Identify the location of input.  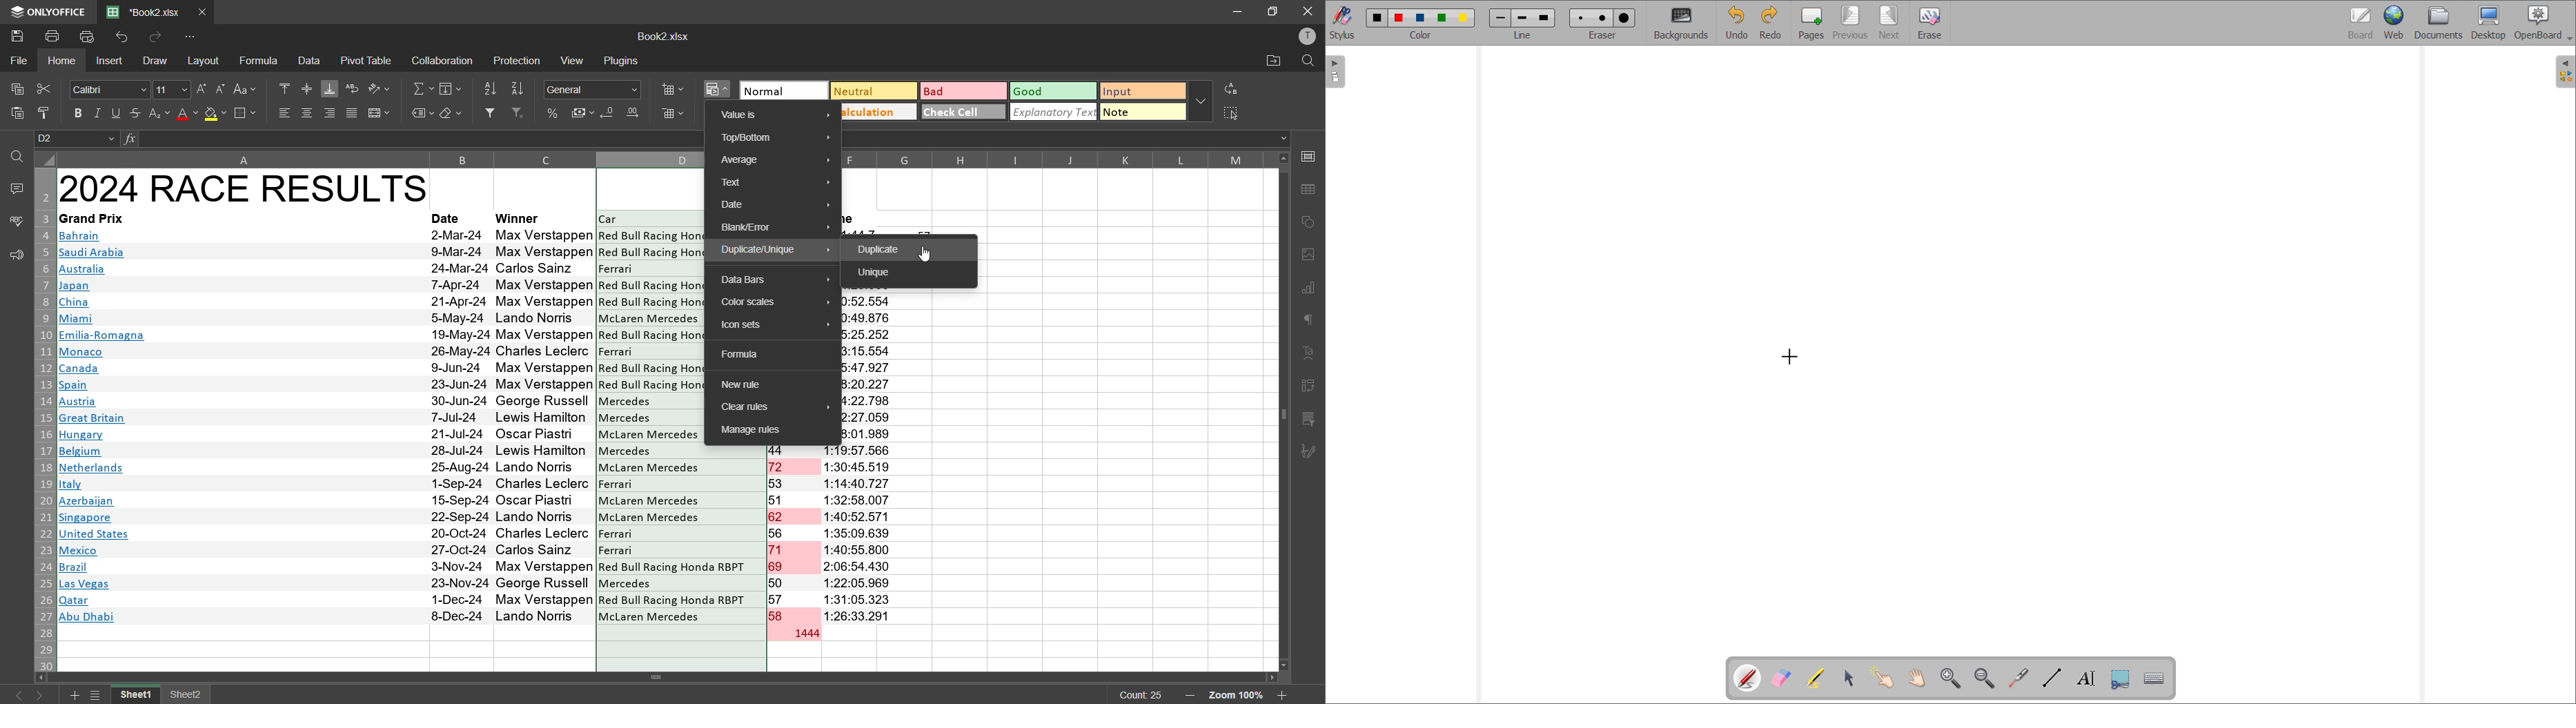
(1143, 92).